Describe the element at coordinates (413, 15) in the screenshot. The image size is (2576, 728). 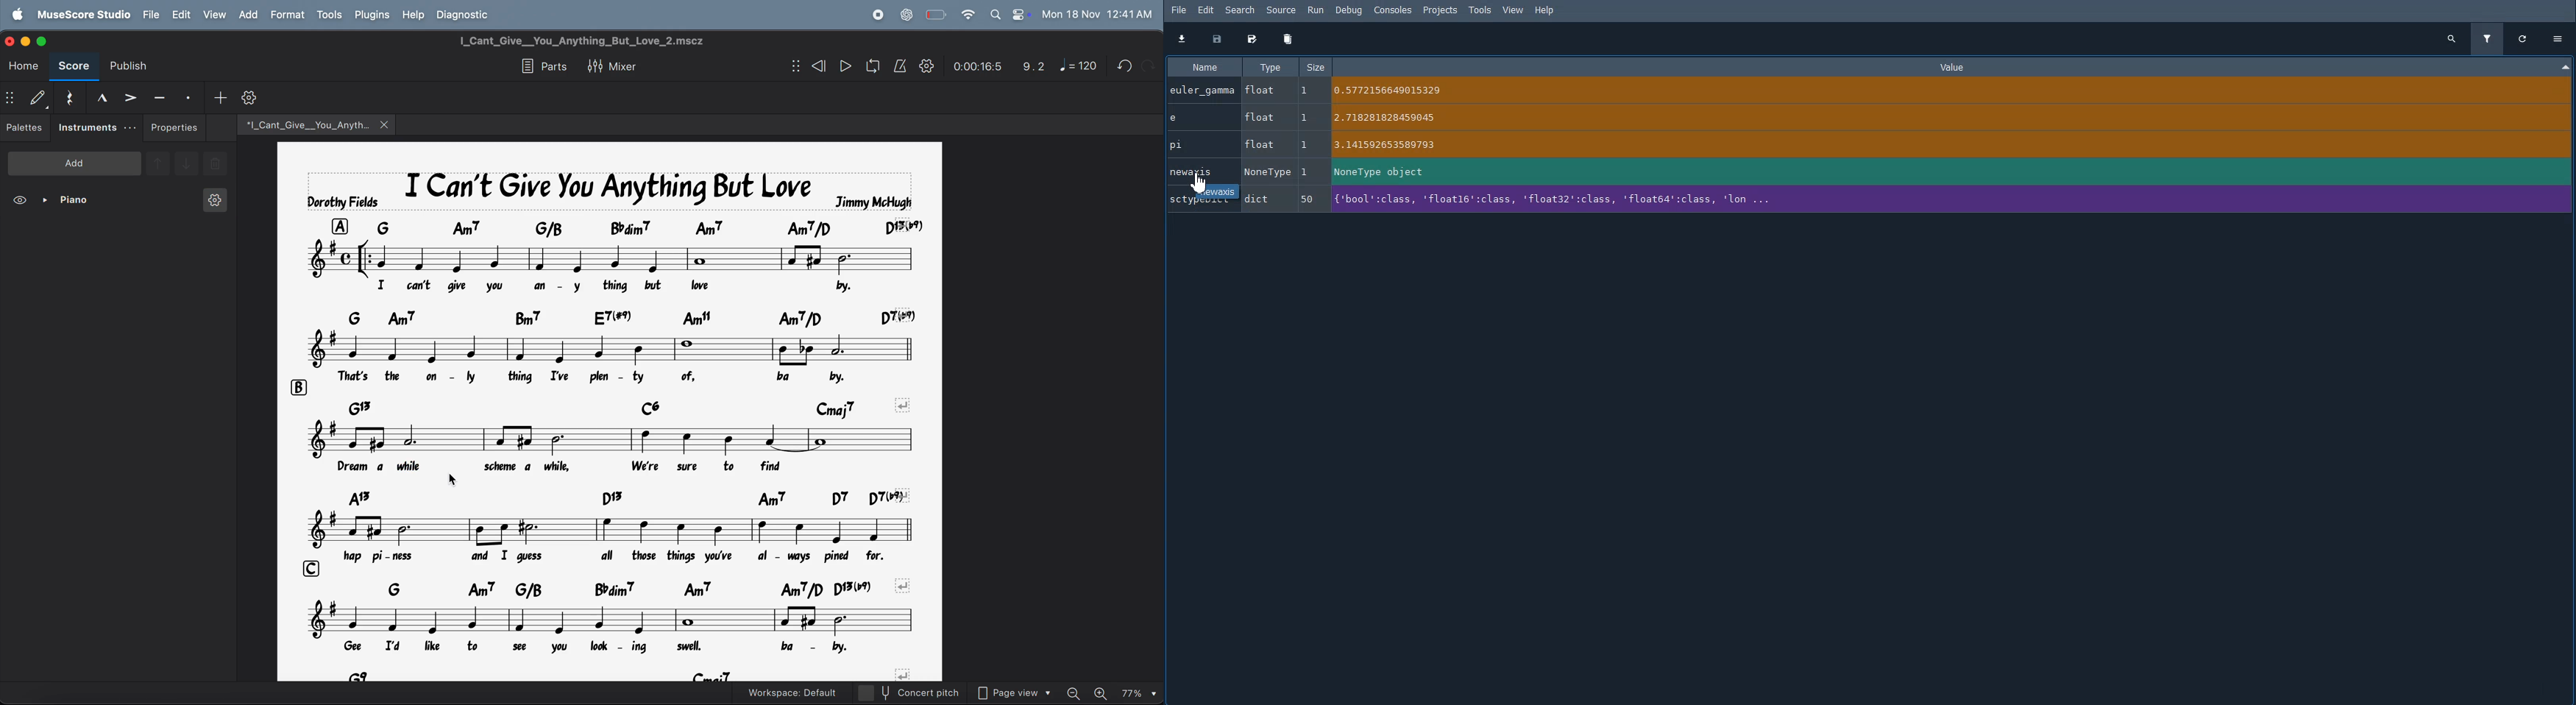
I see `help` at that location.